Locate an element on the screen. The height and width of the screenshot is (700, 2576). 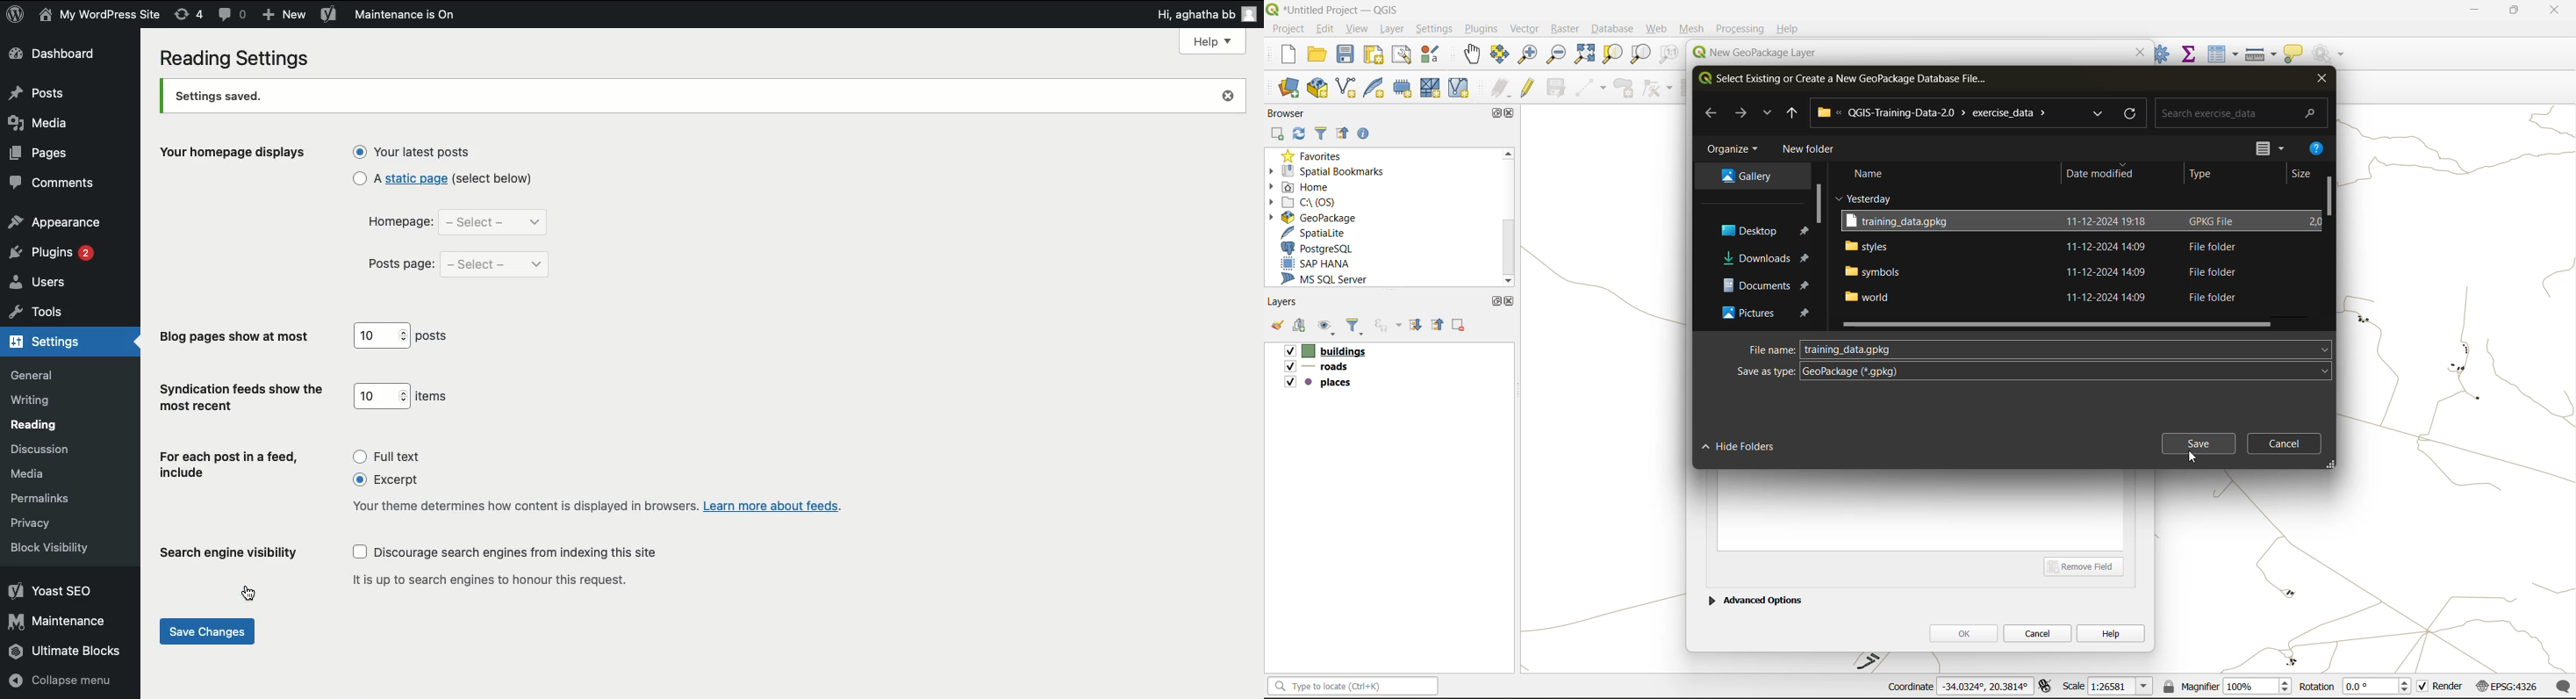
layers is located at coordinates (1286, 302).